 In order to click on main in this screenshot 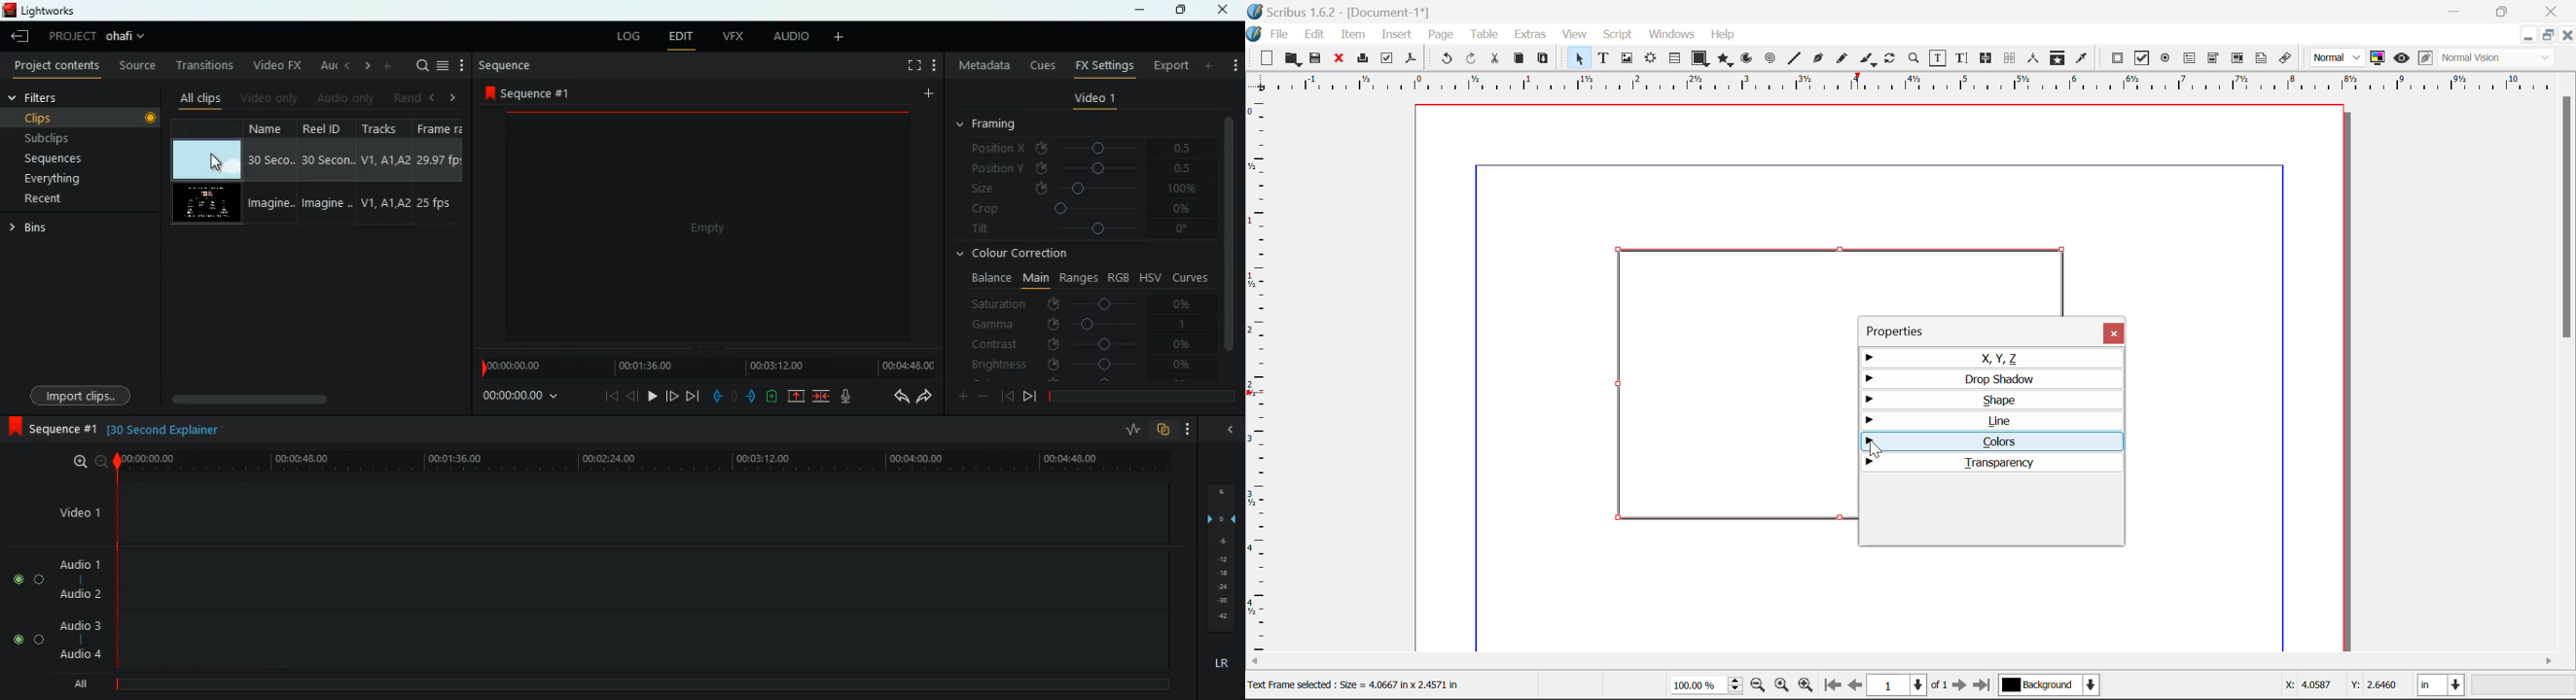, I will do `click(1035, 277)`.